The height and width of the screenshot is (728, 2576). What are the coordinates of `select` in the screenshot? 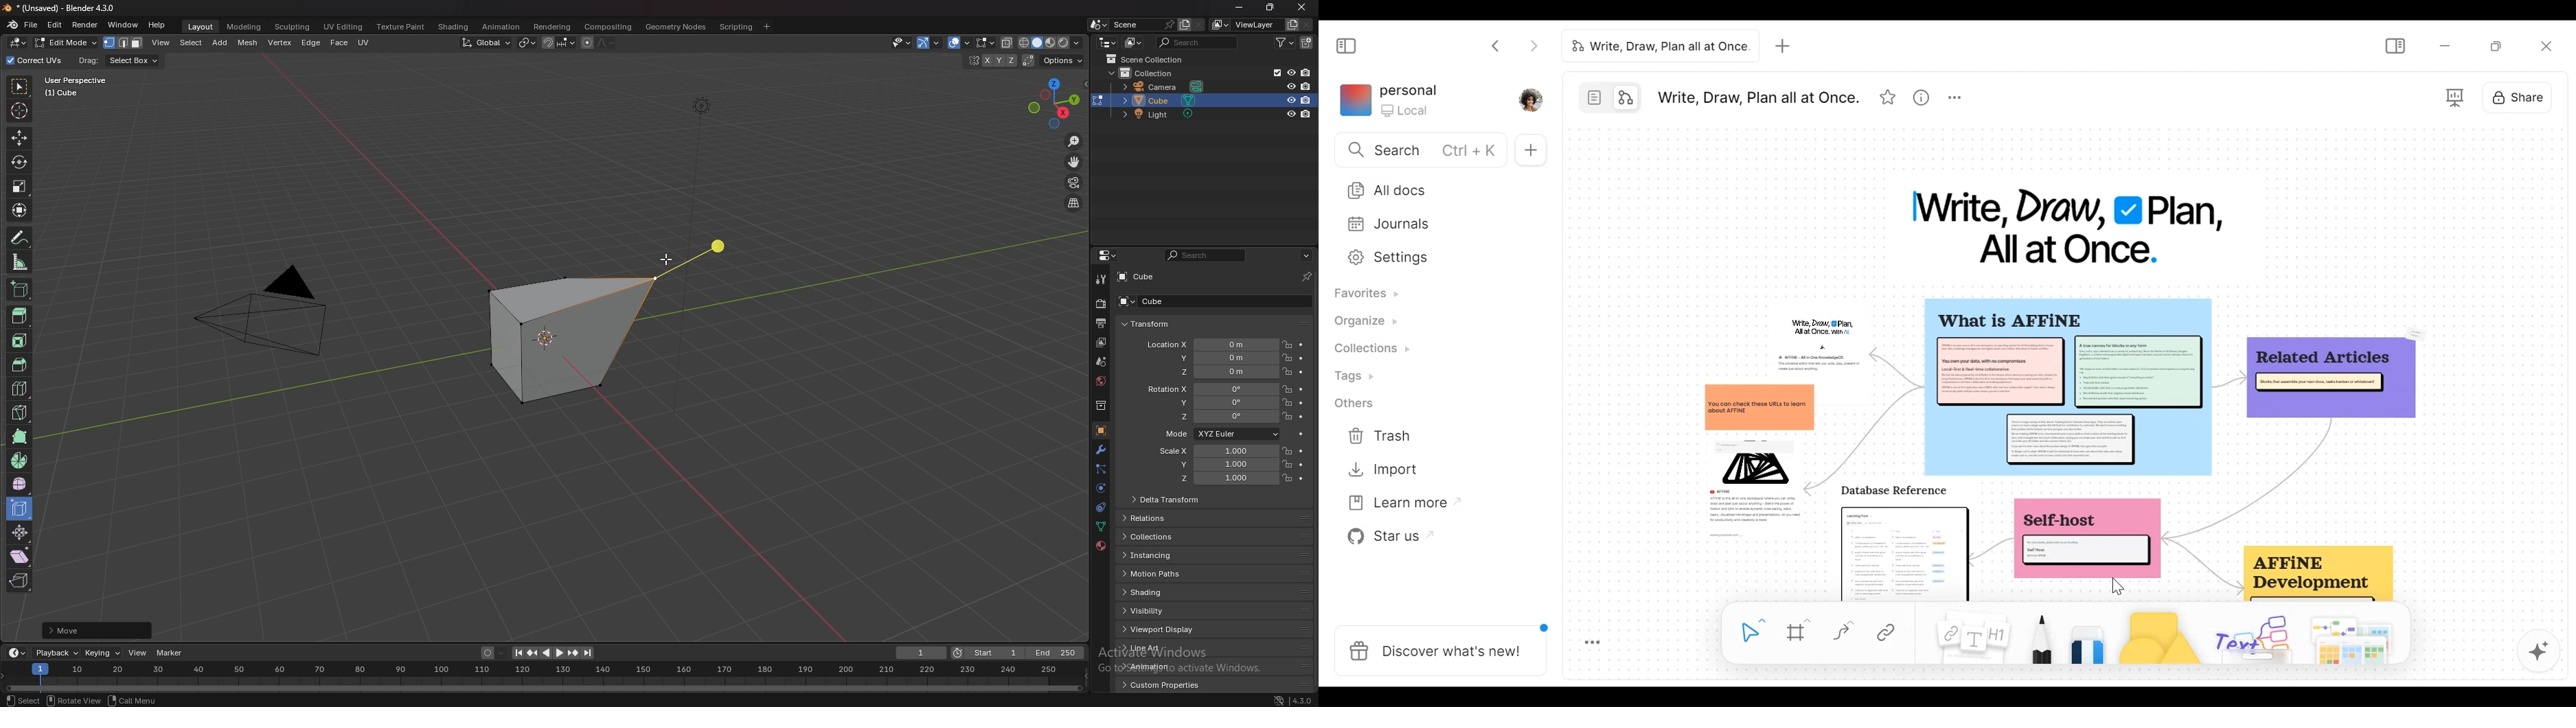 It's located at (20, 88).